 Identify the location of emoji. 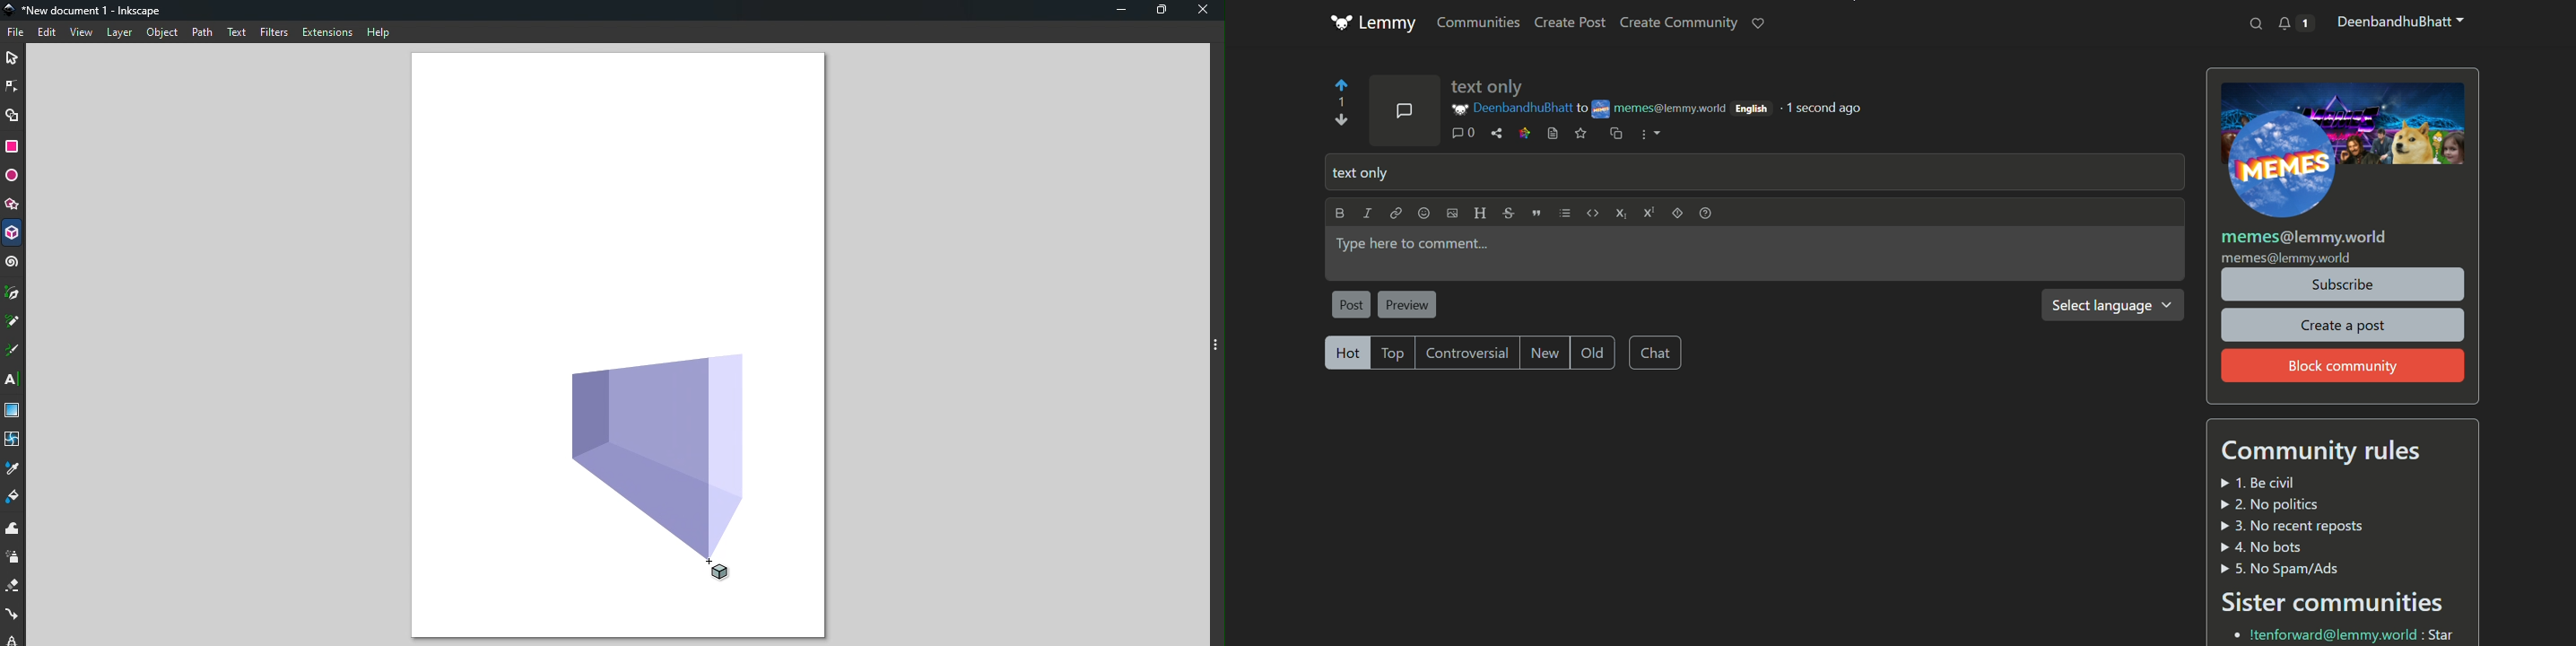
(1423, 212).